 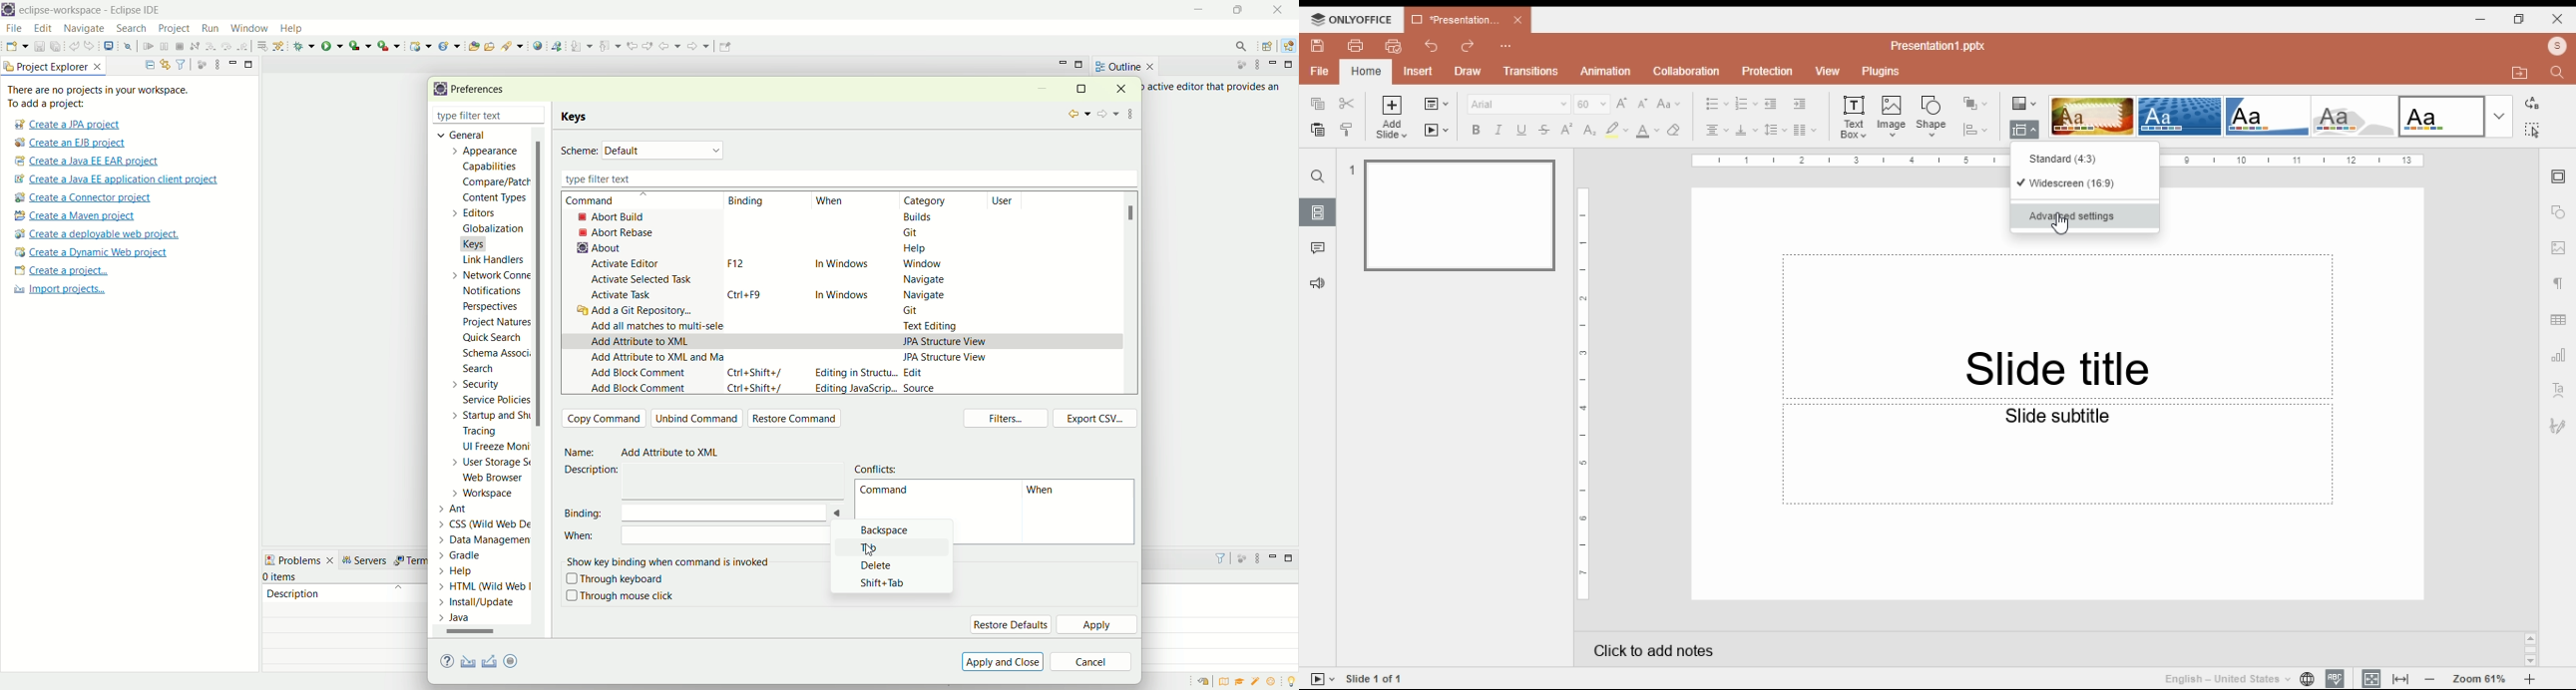 I want to click on fit to window, so click(x=2402, y=678).